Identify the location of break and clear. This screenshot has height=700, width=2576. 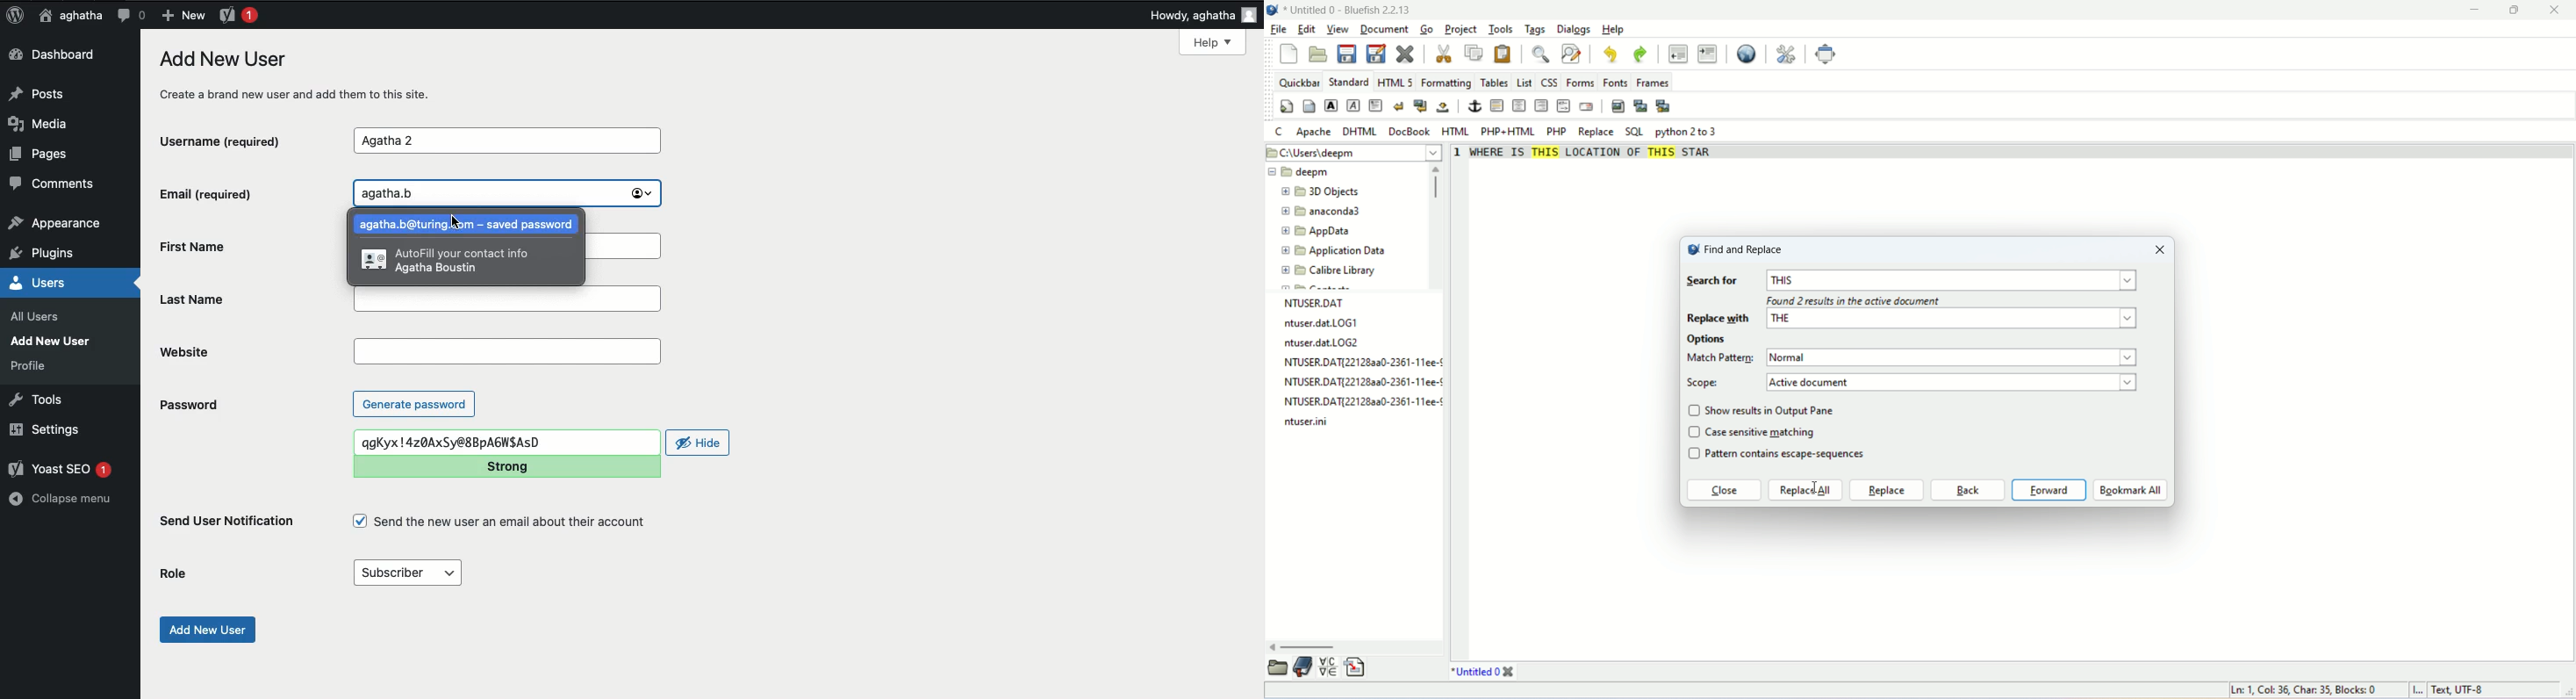
(1420, 105).